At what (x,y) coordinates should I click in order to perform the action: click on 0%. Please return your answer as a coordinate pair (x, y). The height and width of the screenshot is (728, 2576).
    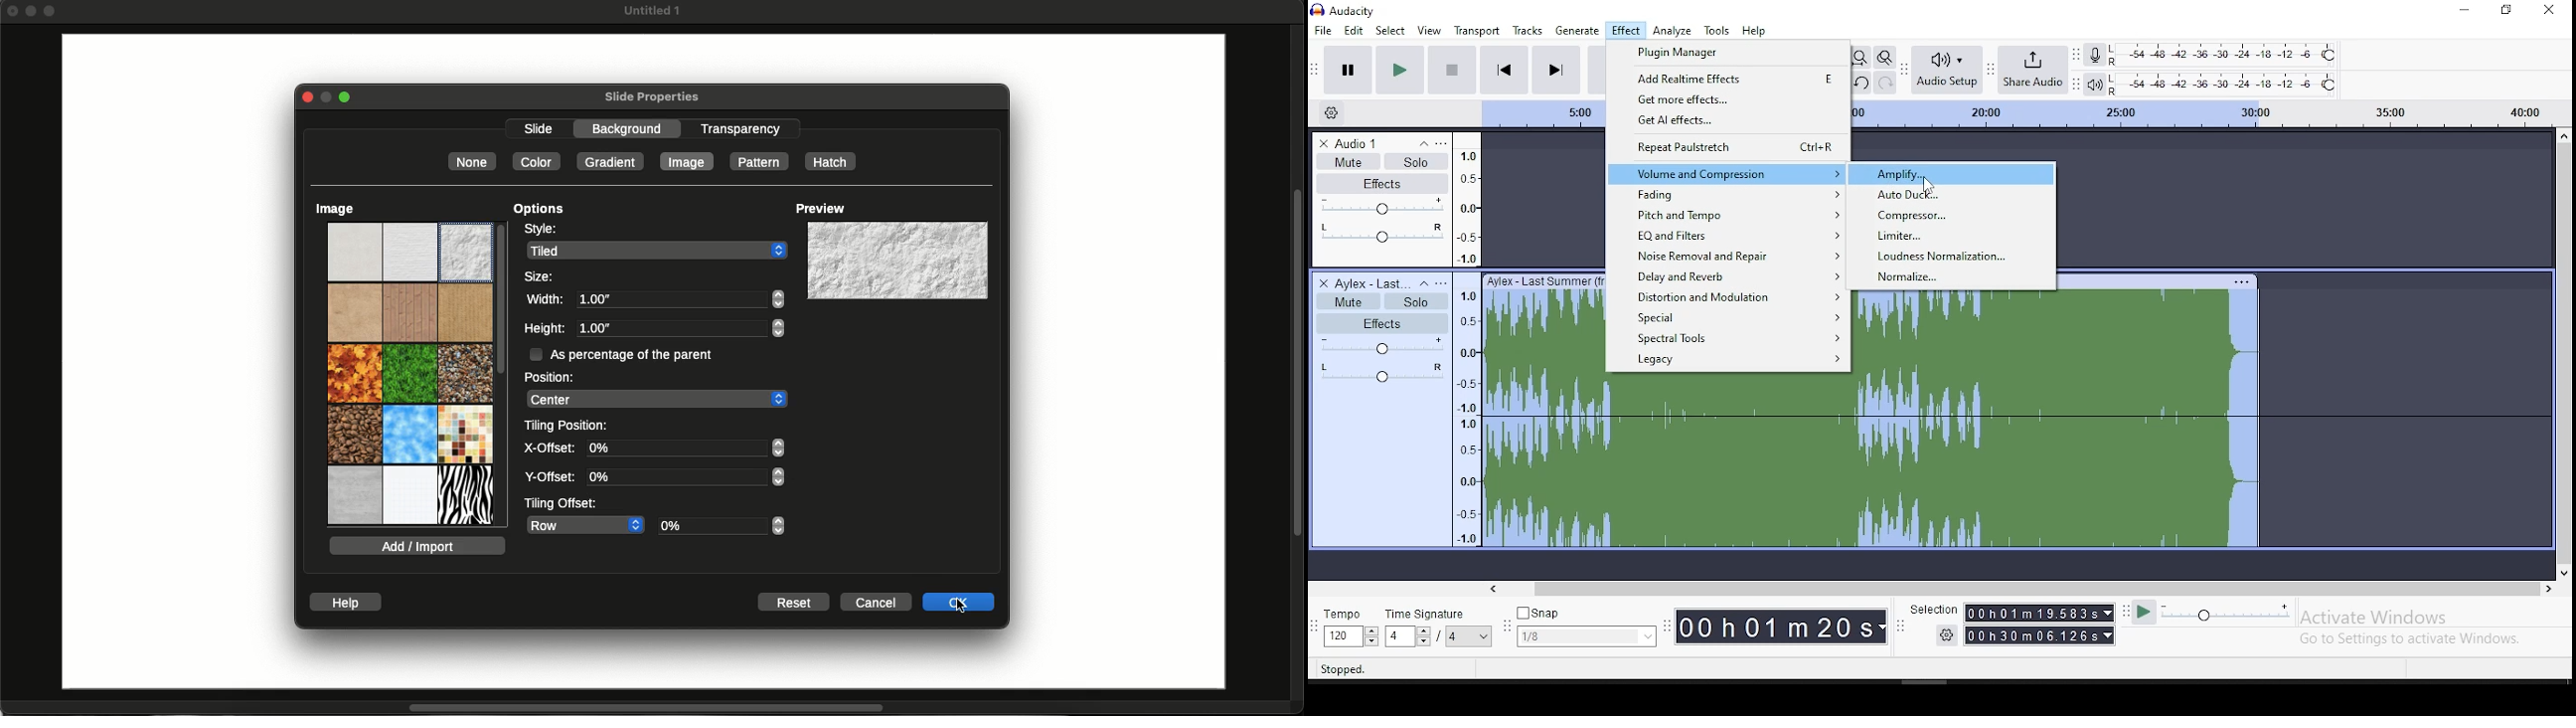
    Looking at the image, I should click on (686, 448).